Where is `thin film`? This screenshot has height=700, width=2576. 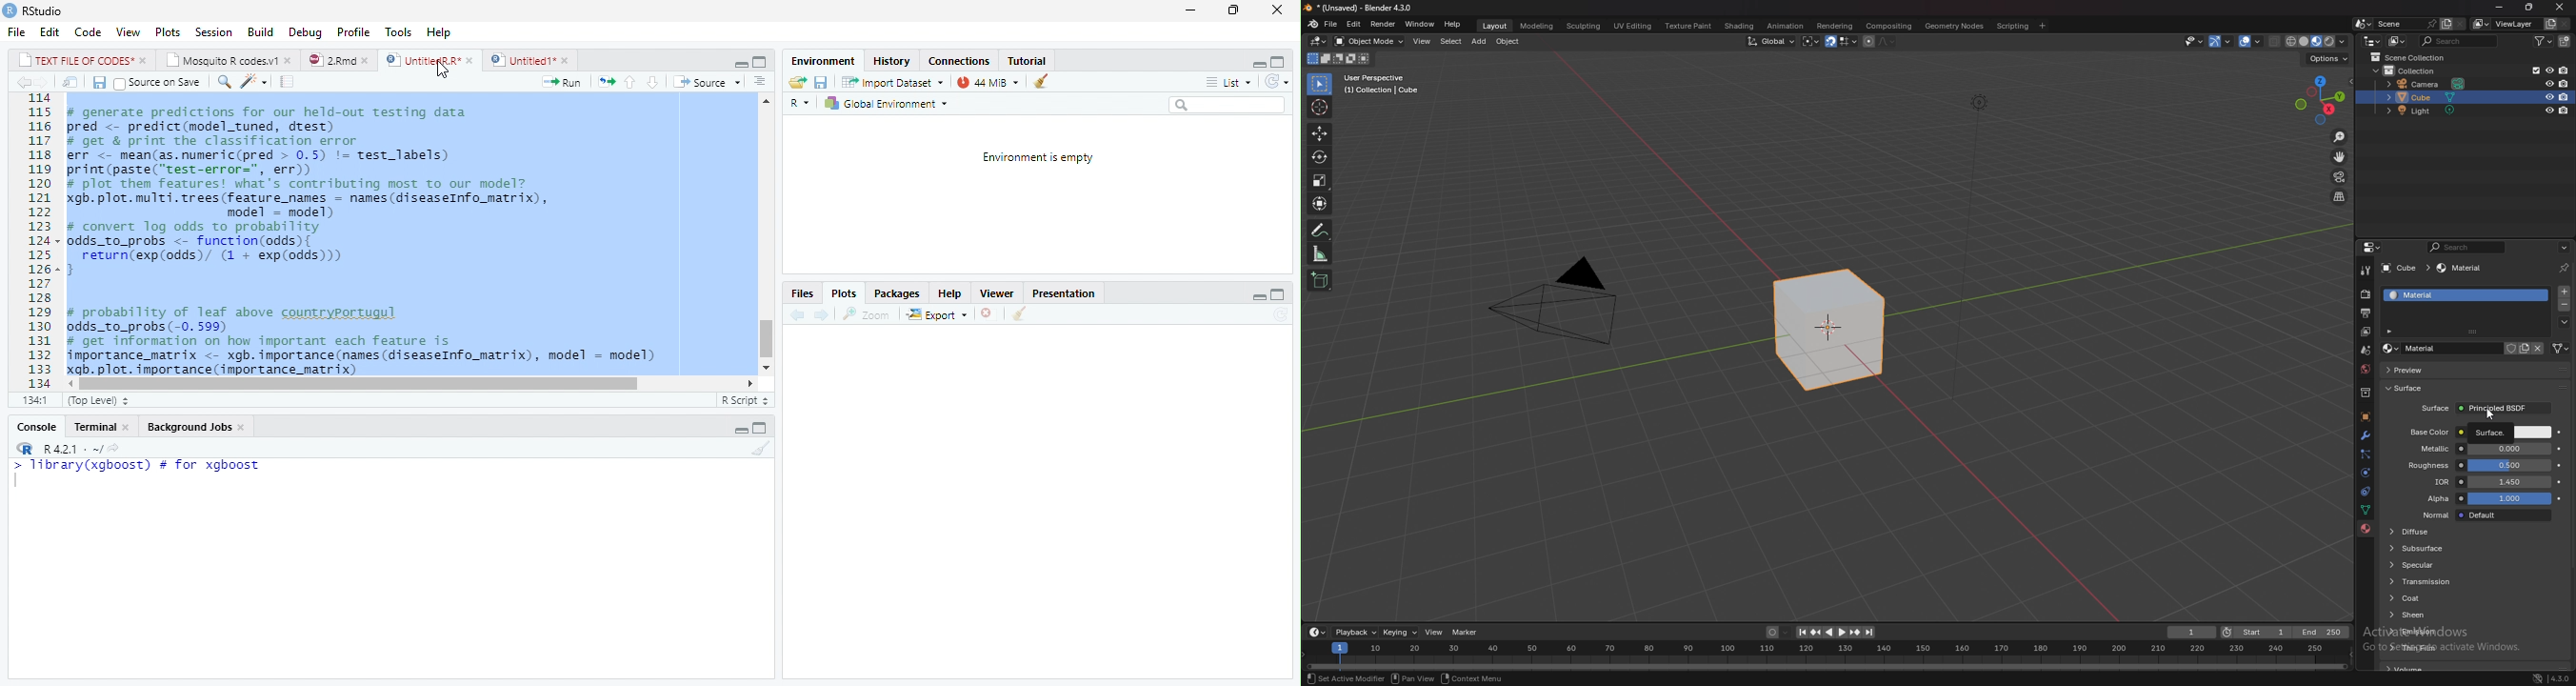
thin film is located at coordinates (2447, 647).